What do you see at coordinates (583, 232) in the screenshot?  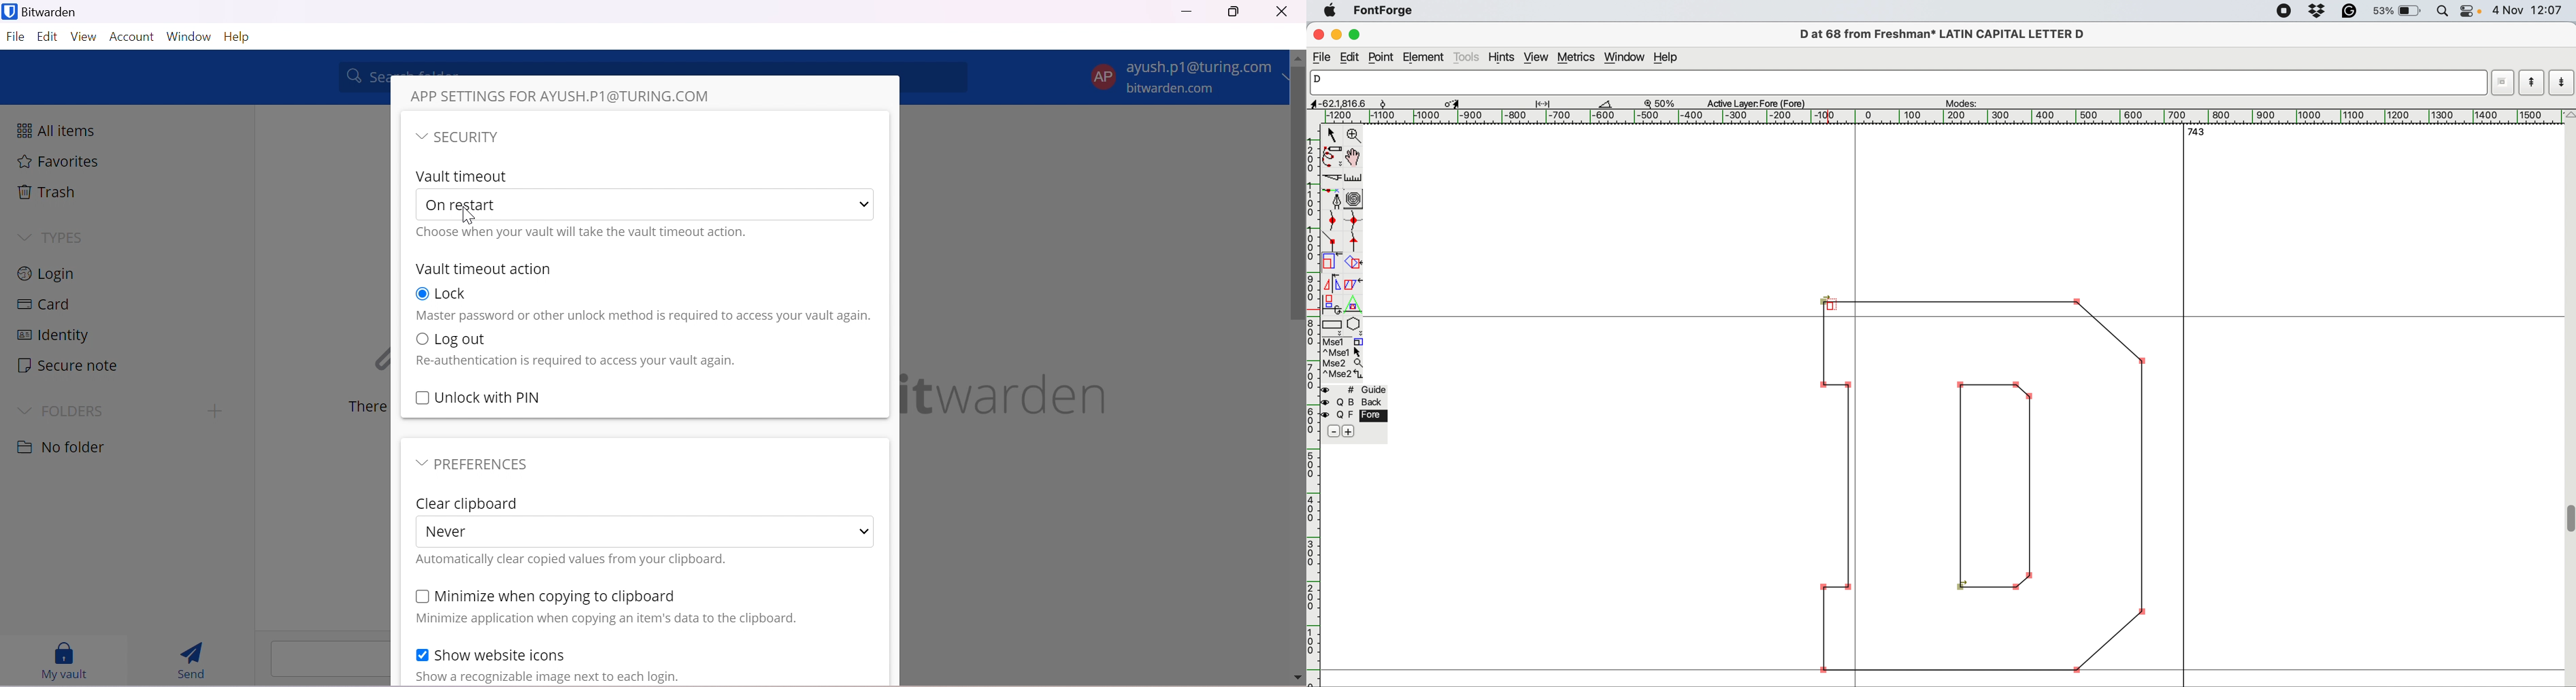 I see `Choose when you will take the vault timeout action.` at bounding box center [583, 232].